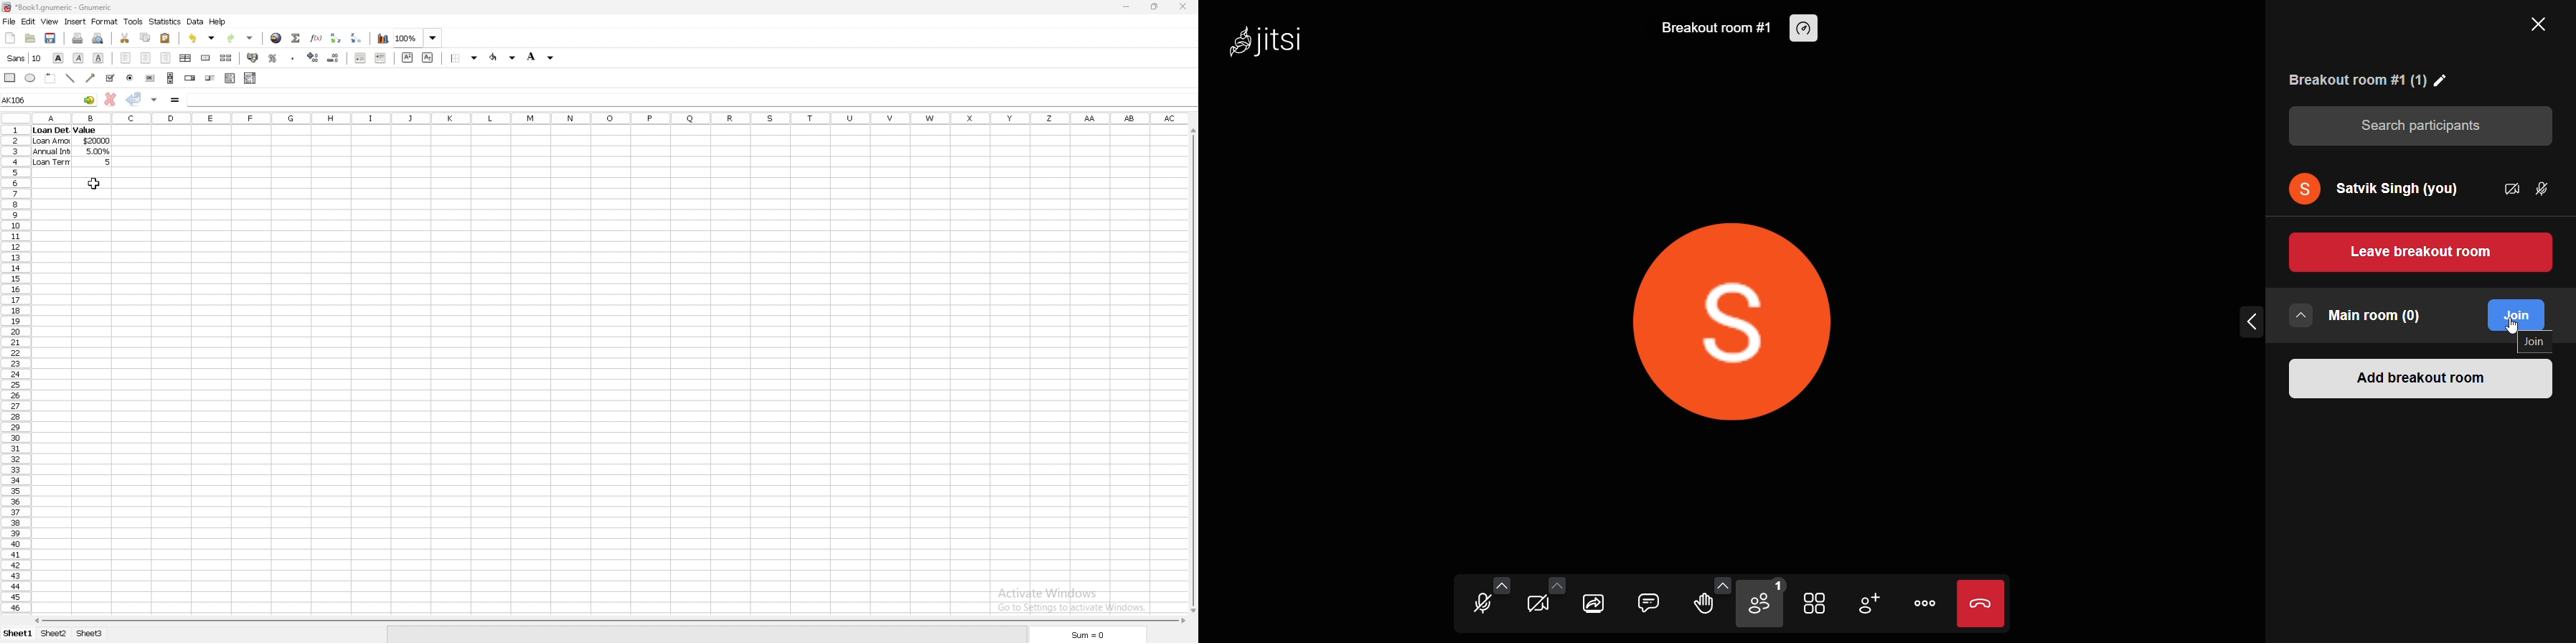  What do you see at coordinates (241, 38) in the screenshot?
I see `redo` at bounding box center [241, 38].